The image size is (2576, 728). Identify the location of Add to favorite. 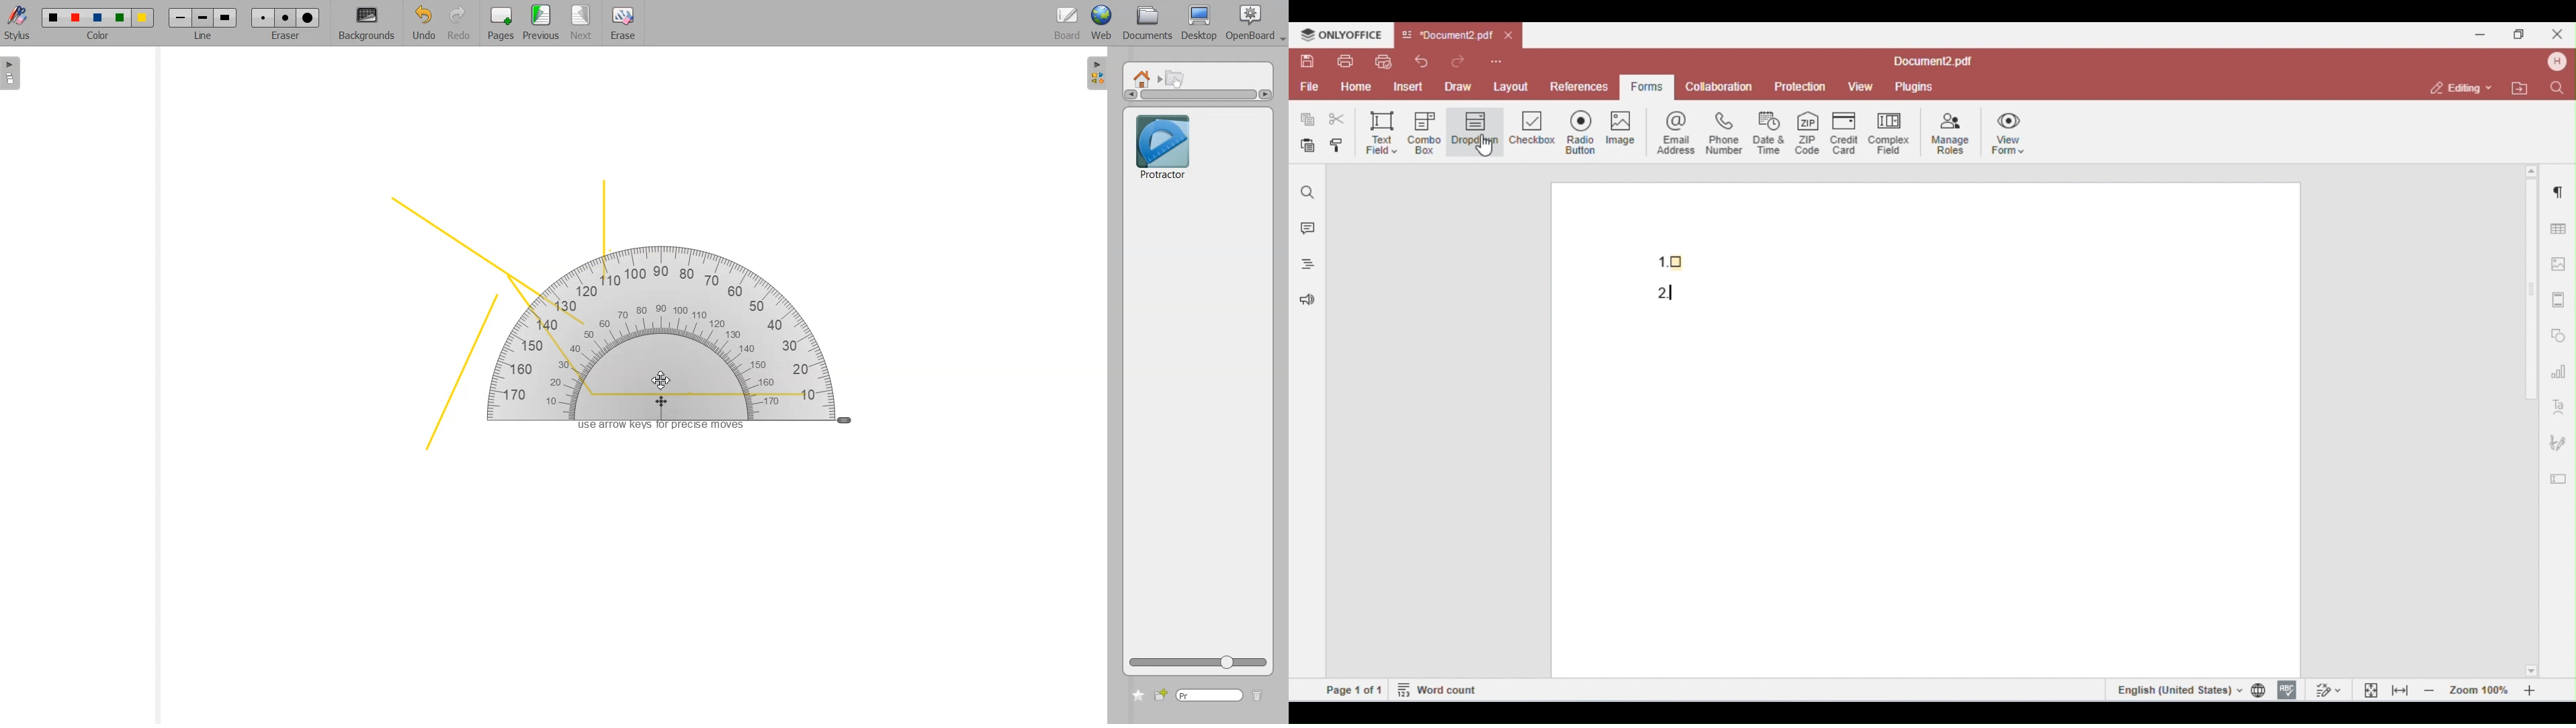
(1137, 695).